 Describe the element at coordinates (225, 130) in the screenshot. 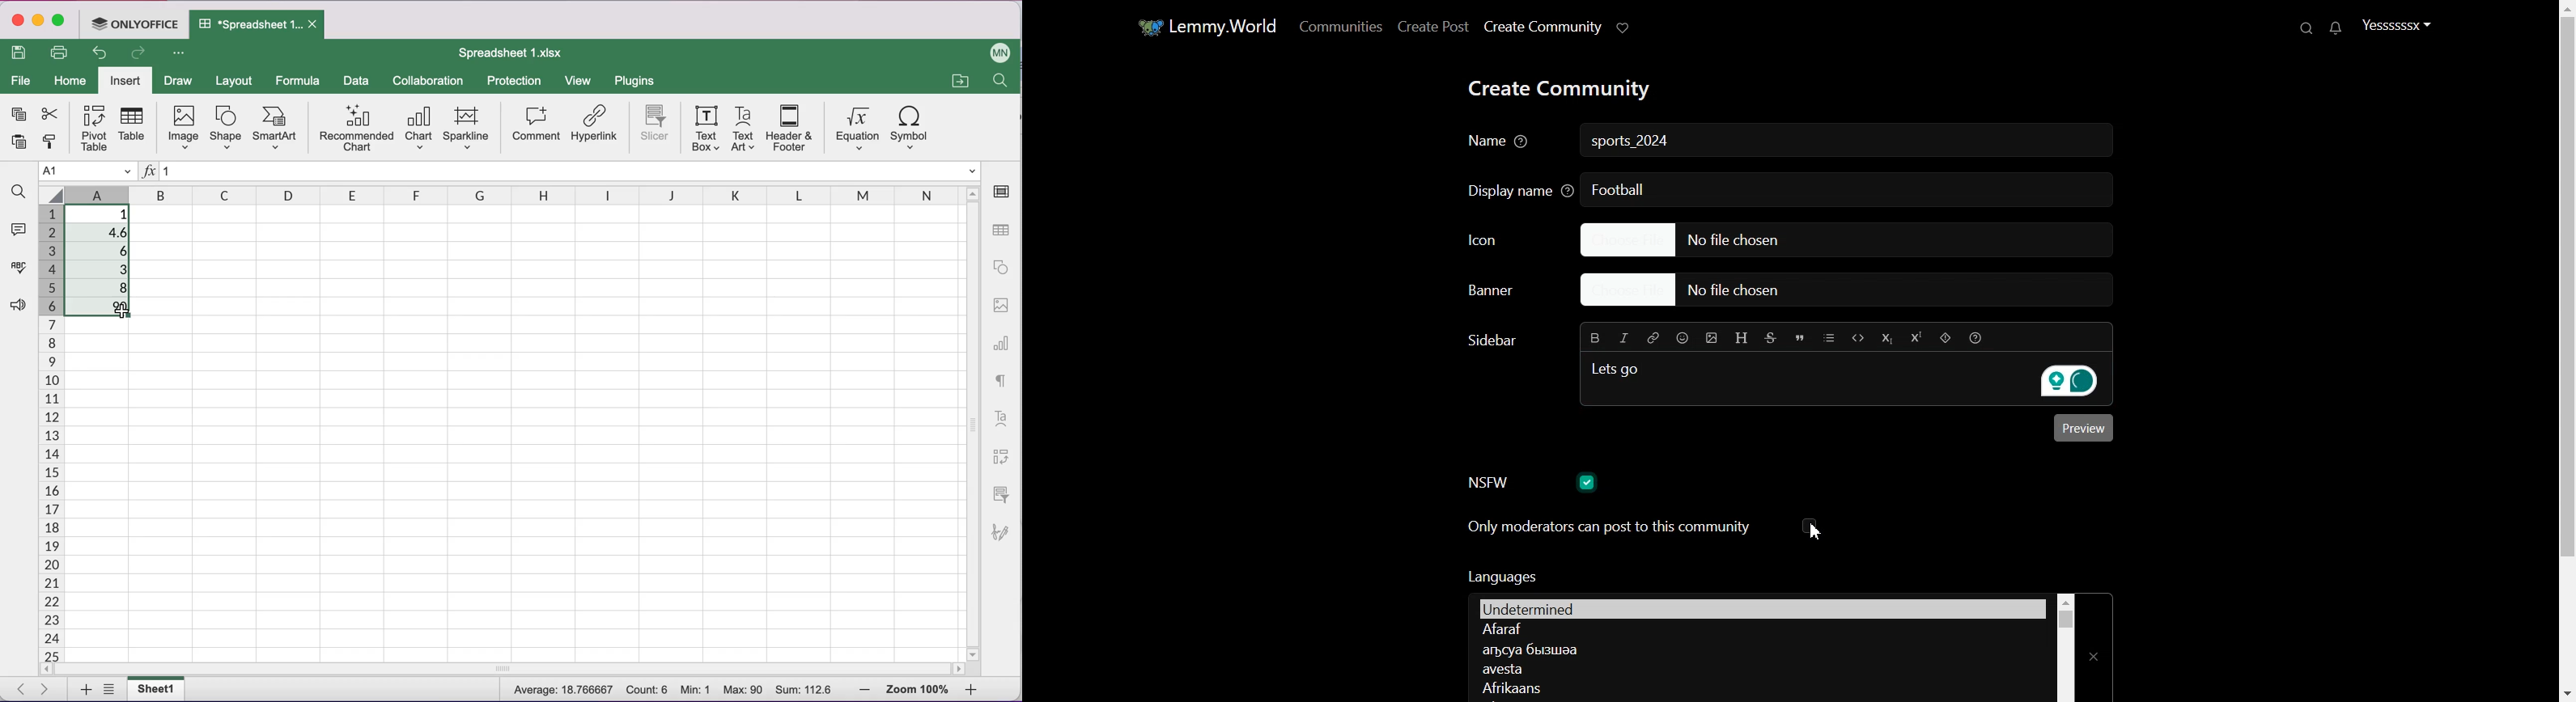

I see `shape` at that location.